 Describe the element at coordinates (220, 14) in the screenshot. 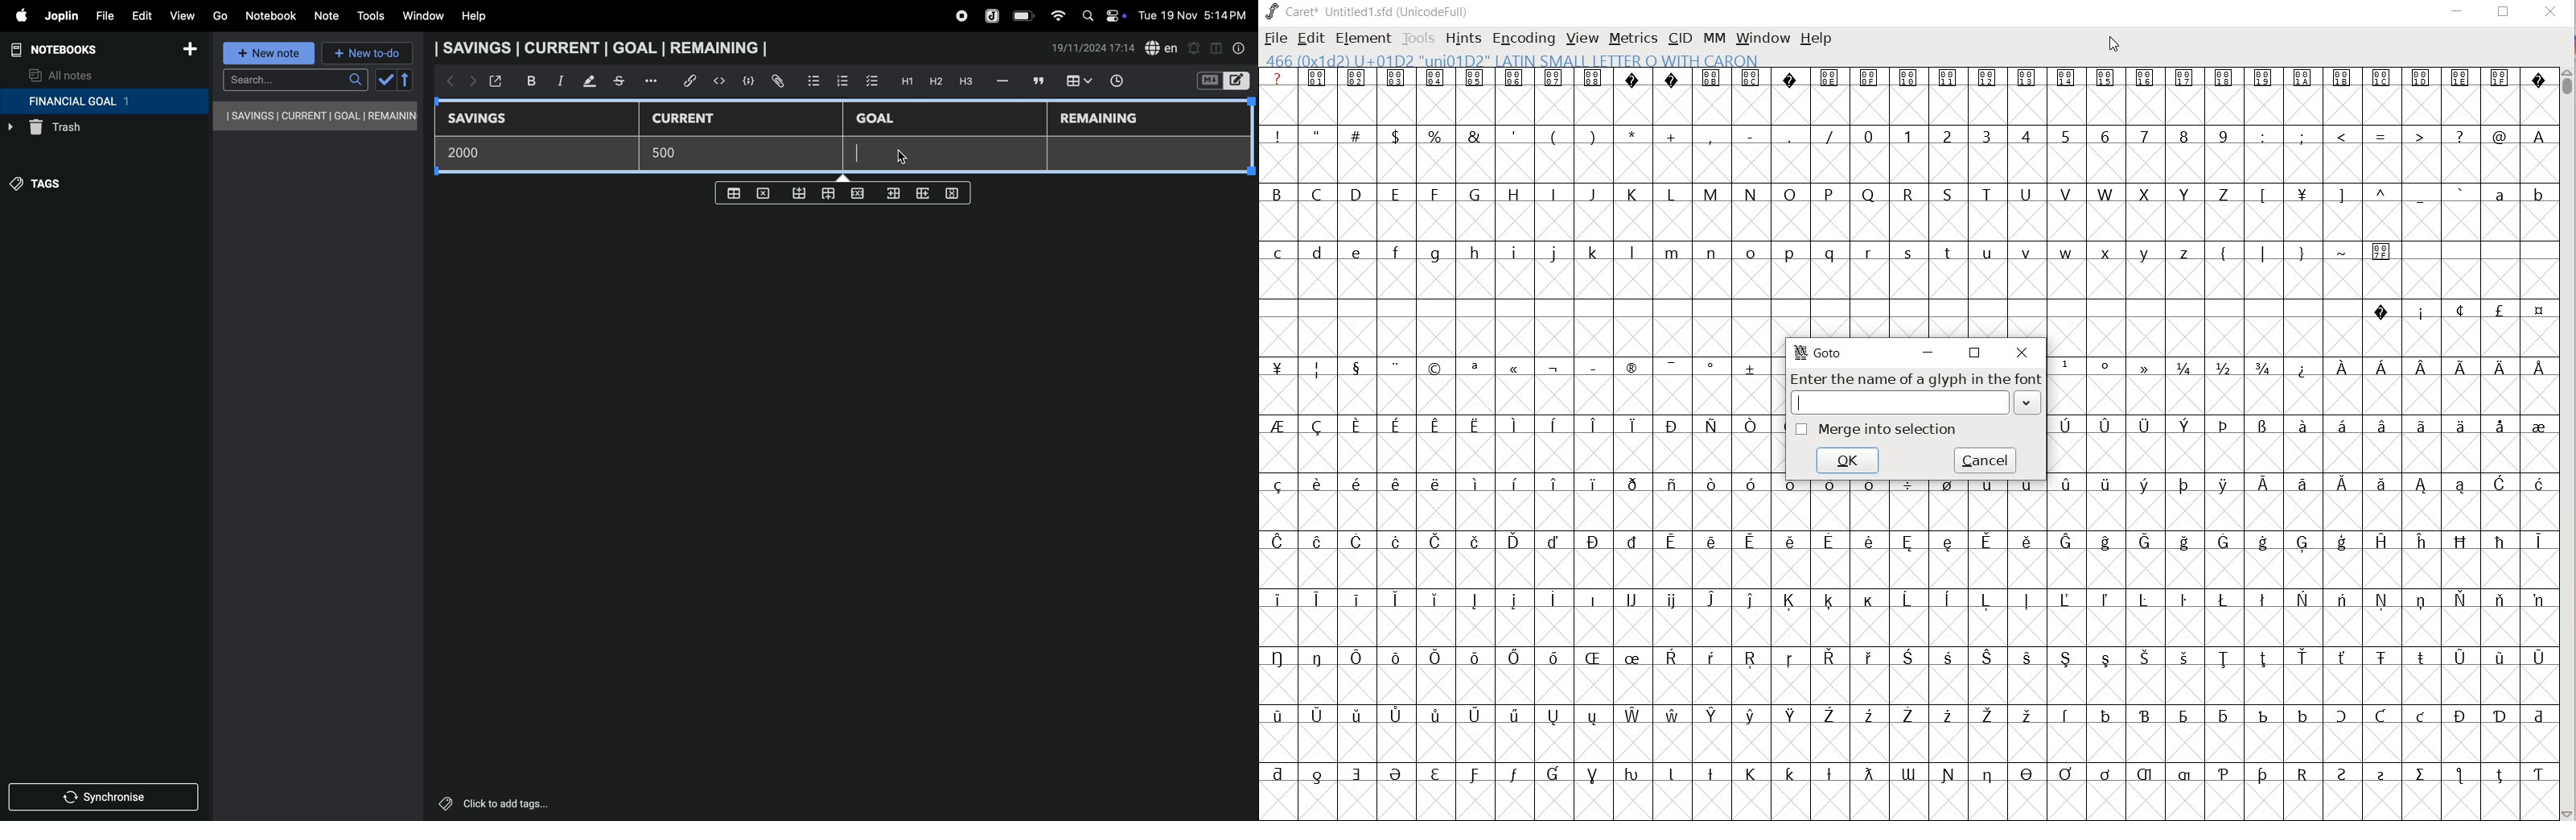

I see `go` at that location.